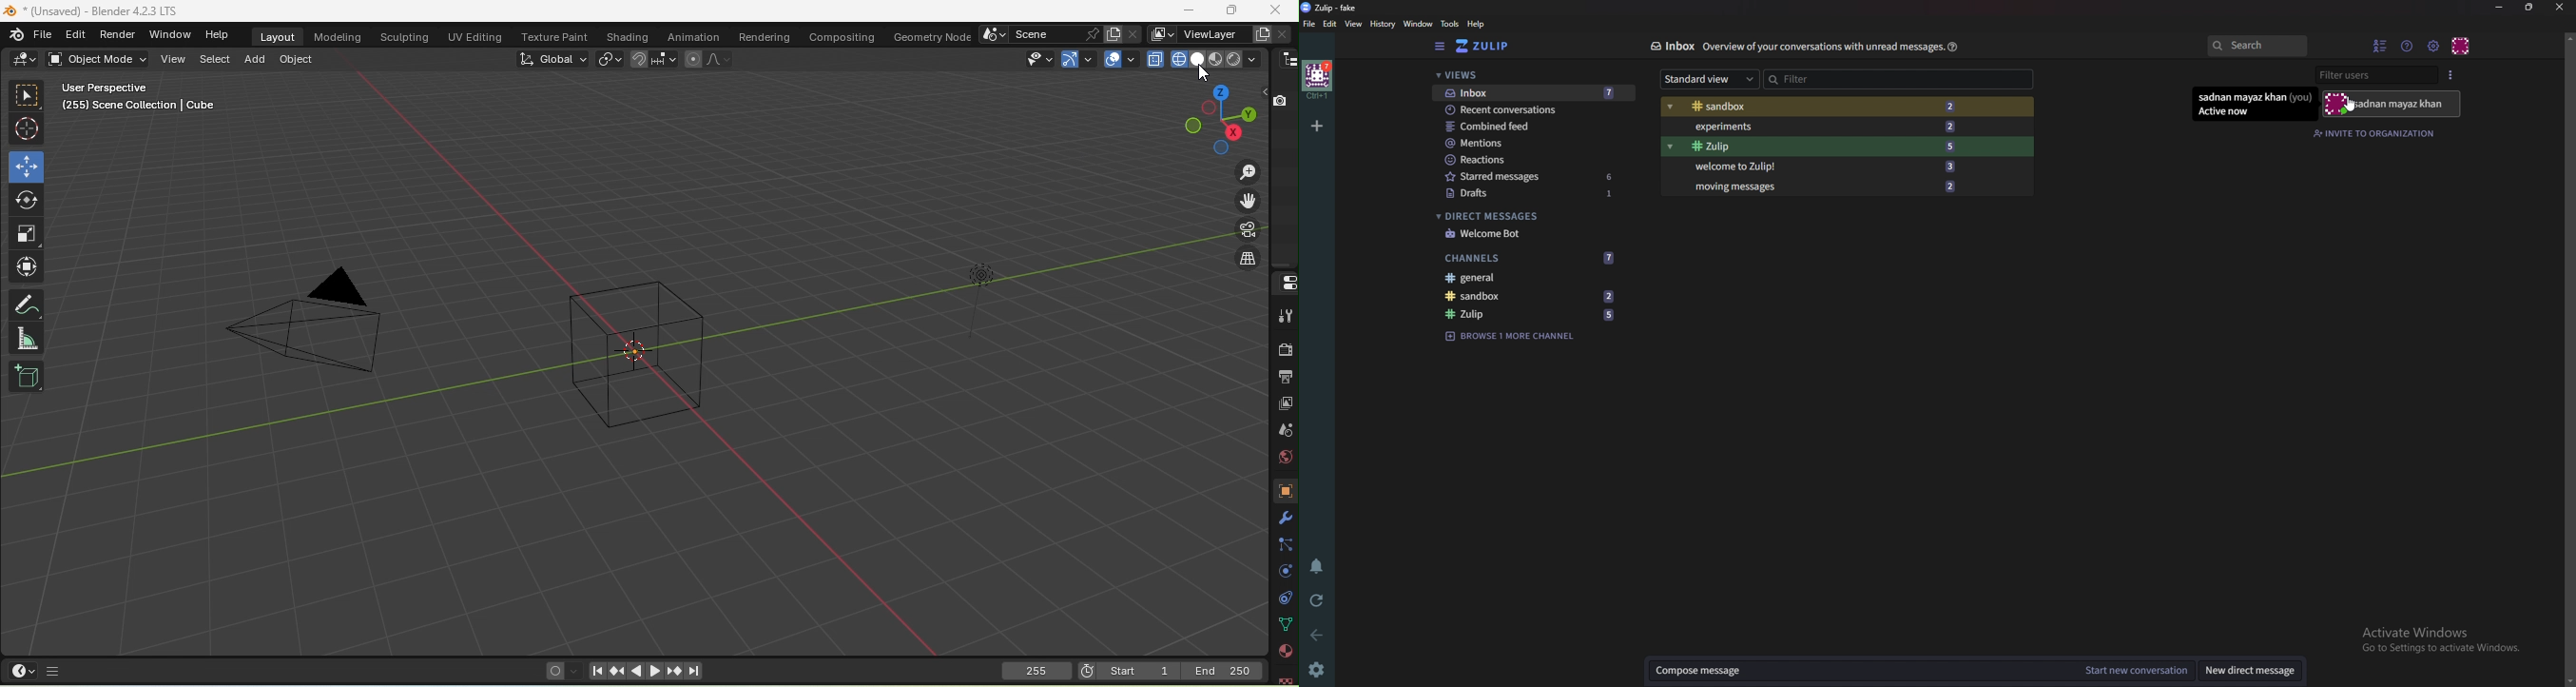 This screenshot has height=700, width=2576. What do you see at coordinates (2391, 104) in the screenshot?
I see `user` at bounding box center [2391, 104].